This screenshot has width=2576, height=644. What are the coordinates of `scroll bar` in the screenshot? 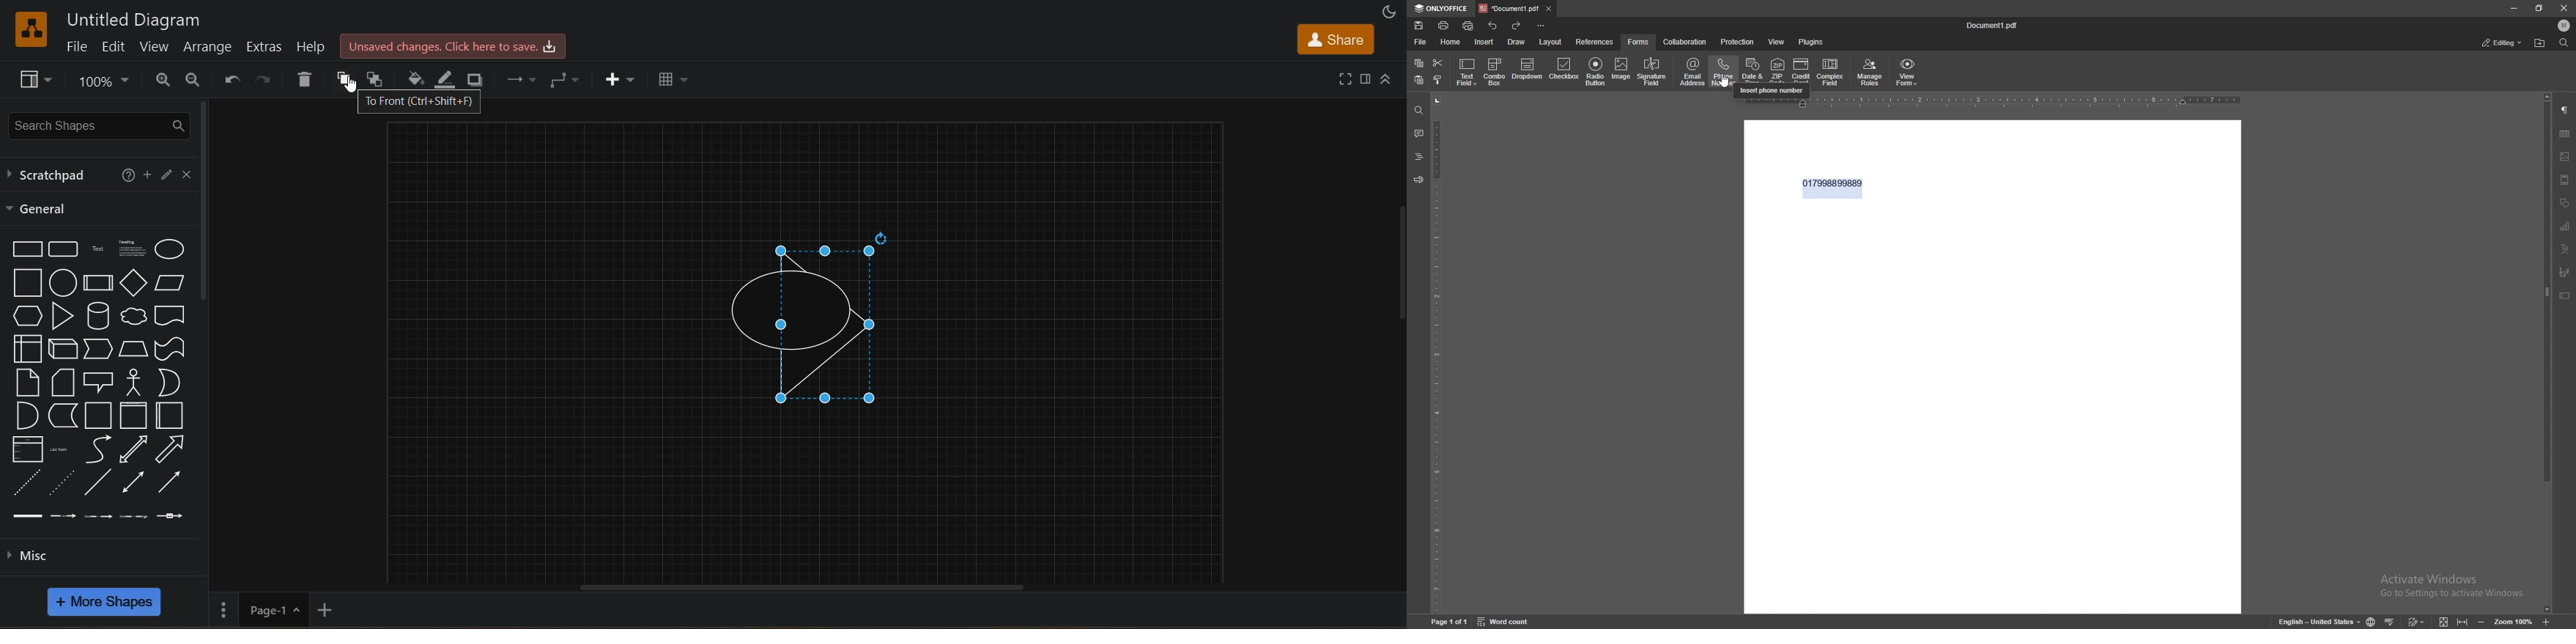 It's located at (2546, 354).